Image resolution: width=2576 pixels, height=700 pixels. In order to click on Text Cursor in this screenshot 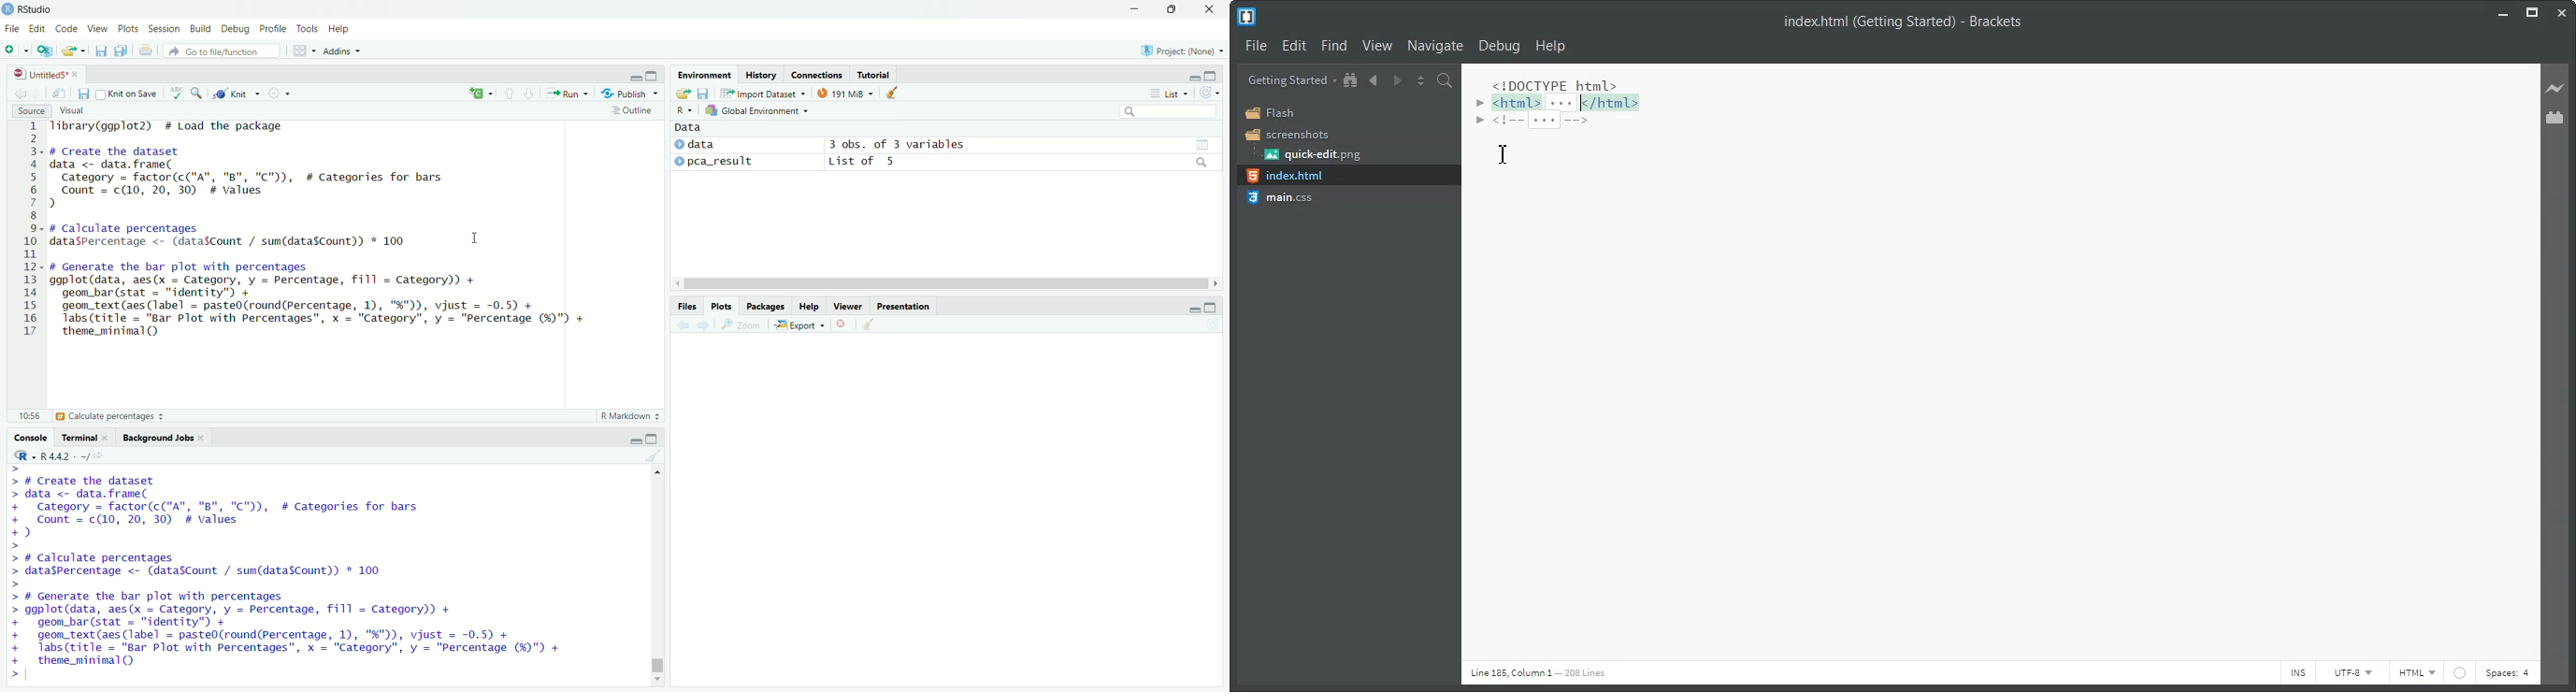, I will do `click(1504, 154)`.